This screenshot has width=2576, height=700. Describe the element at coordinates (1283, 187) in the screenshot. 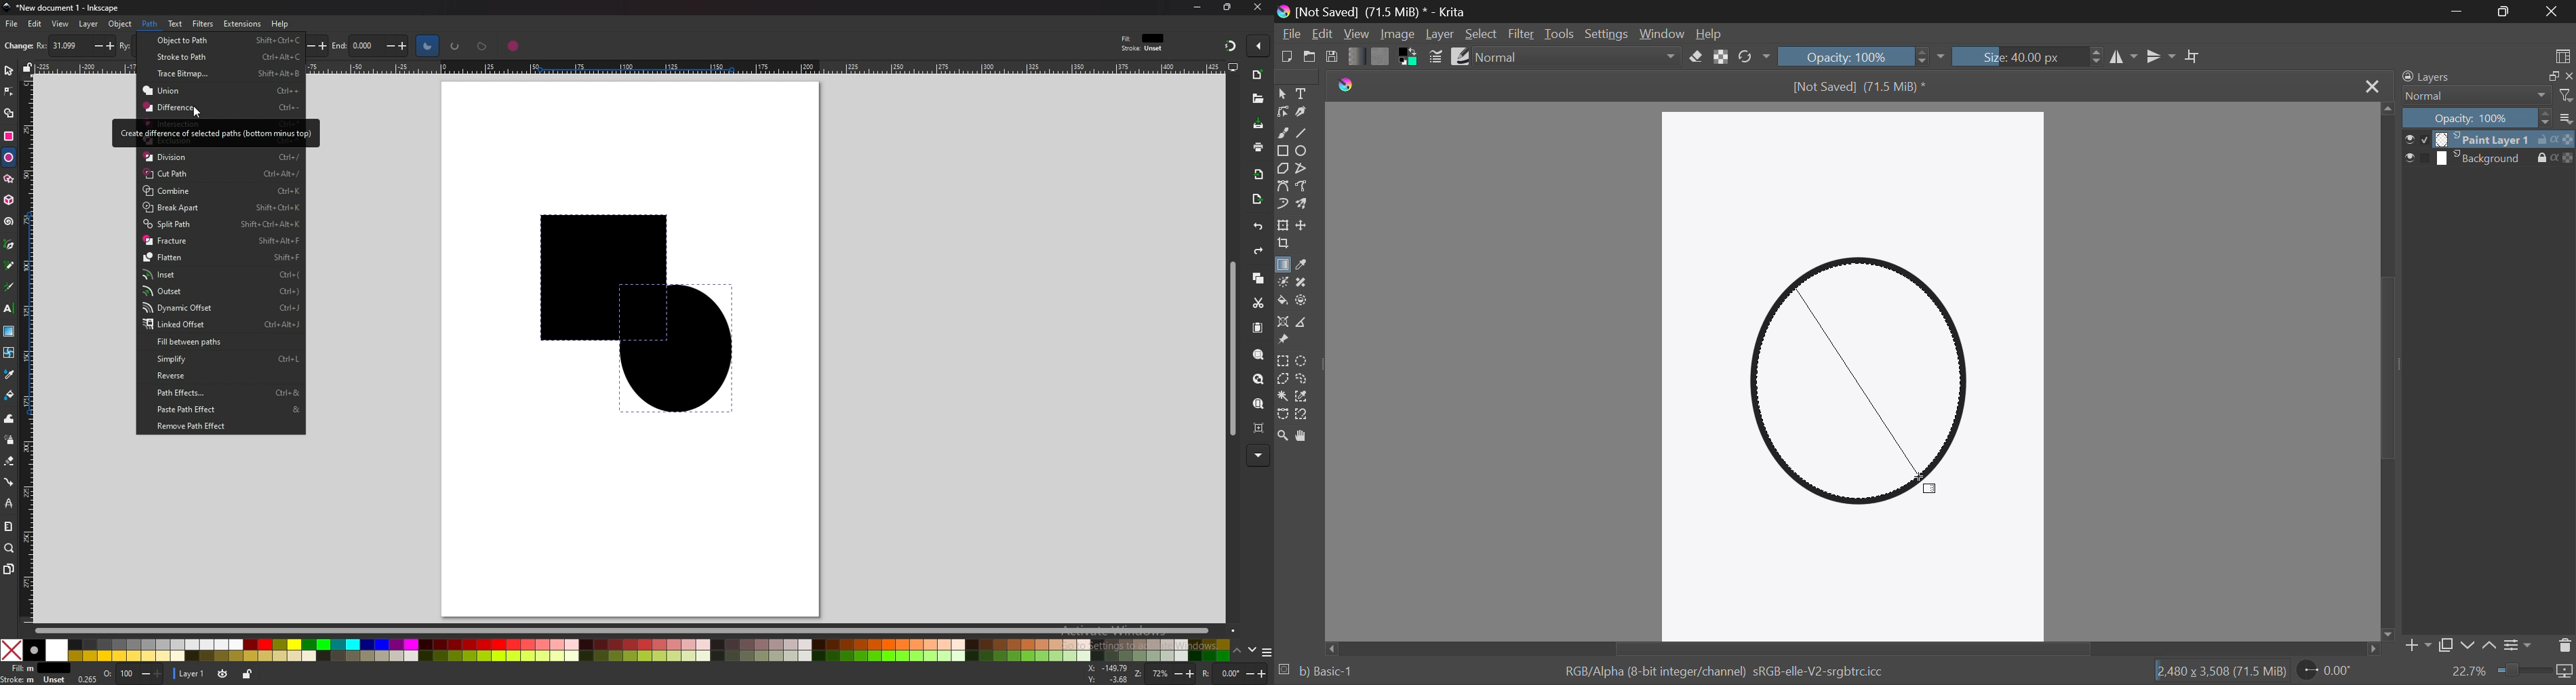

I see `Bezier Curve` at that location.